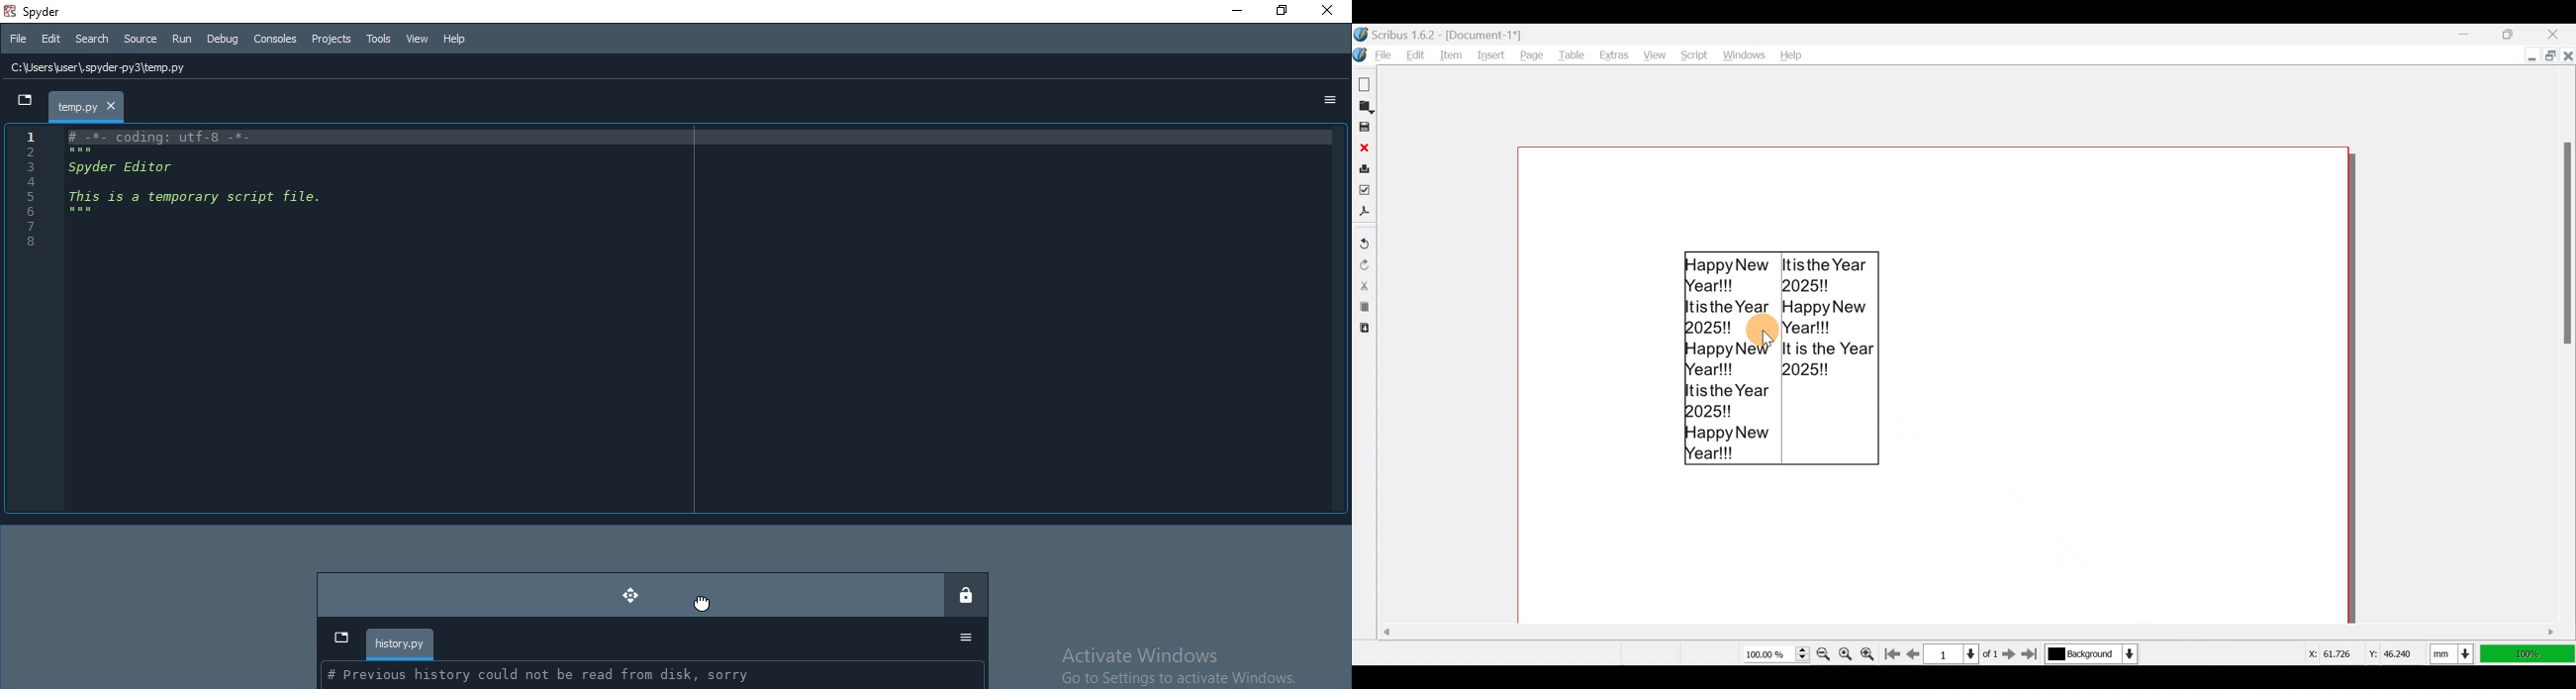  Describe the element at coordinates (379, 38) in the screenshot. I see `Tools` at that location.